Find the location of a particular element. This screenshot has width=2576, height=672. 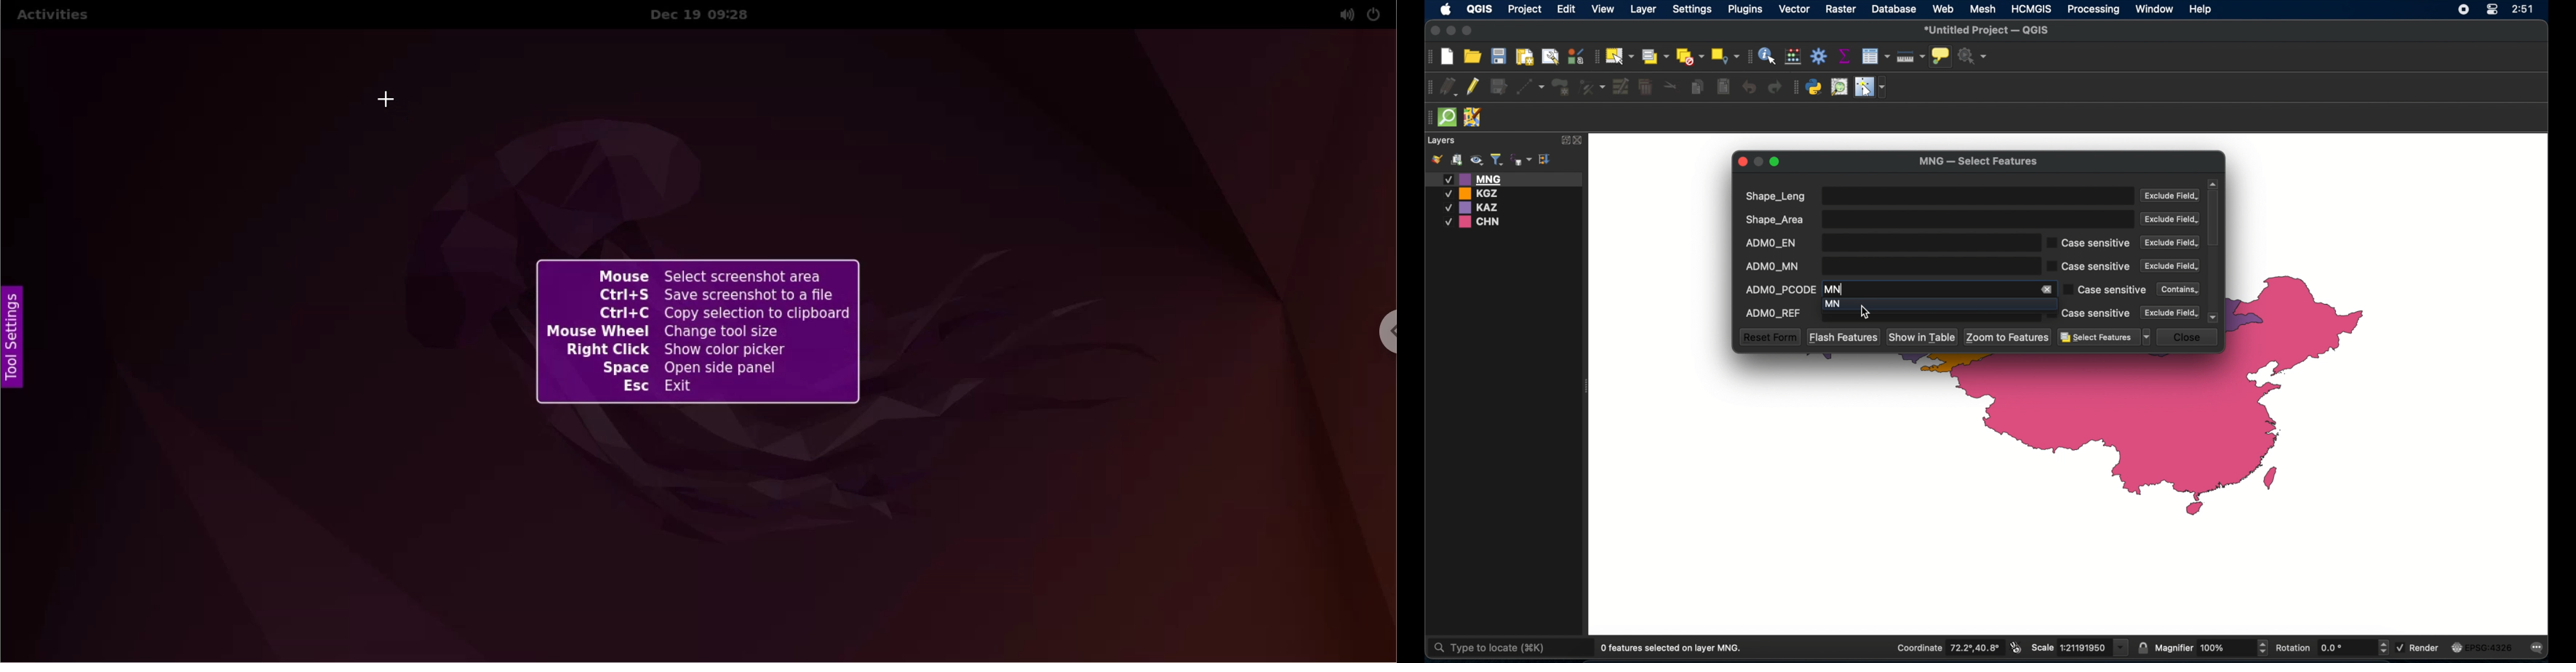

maximize is located at coordinates (1468, 31).